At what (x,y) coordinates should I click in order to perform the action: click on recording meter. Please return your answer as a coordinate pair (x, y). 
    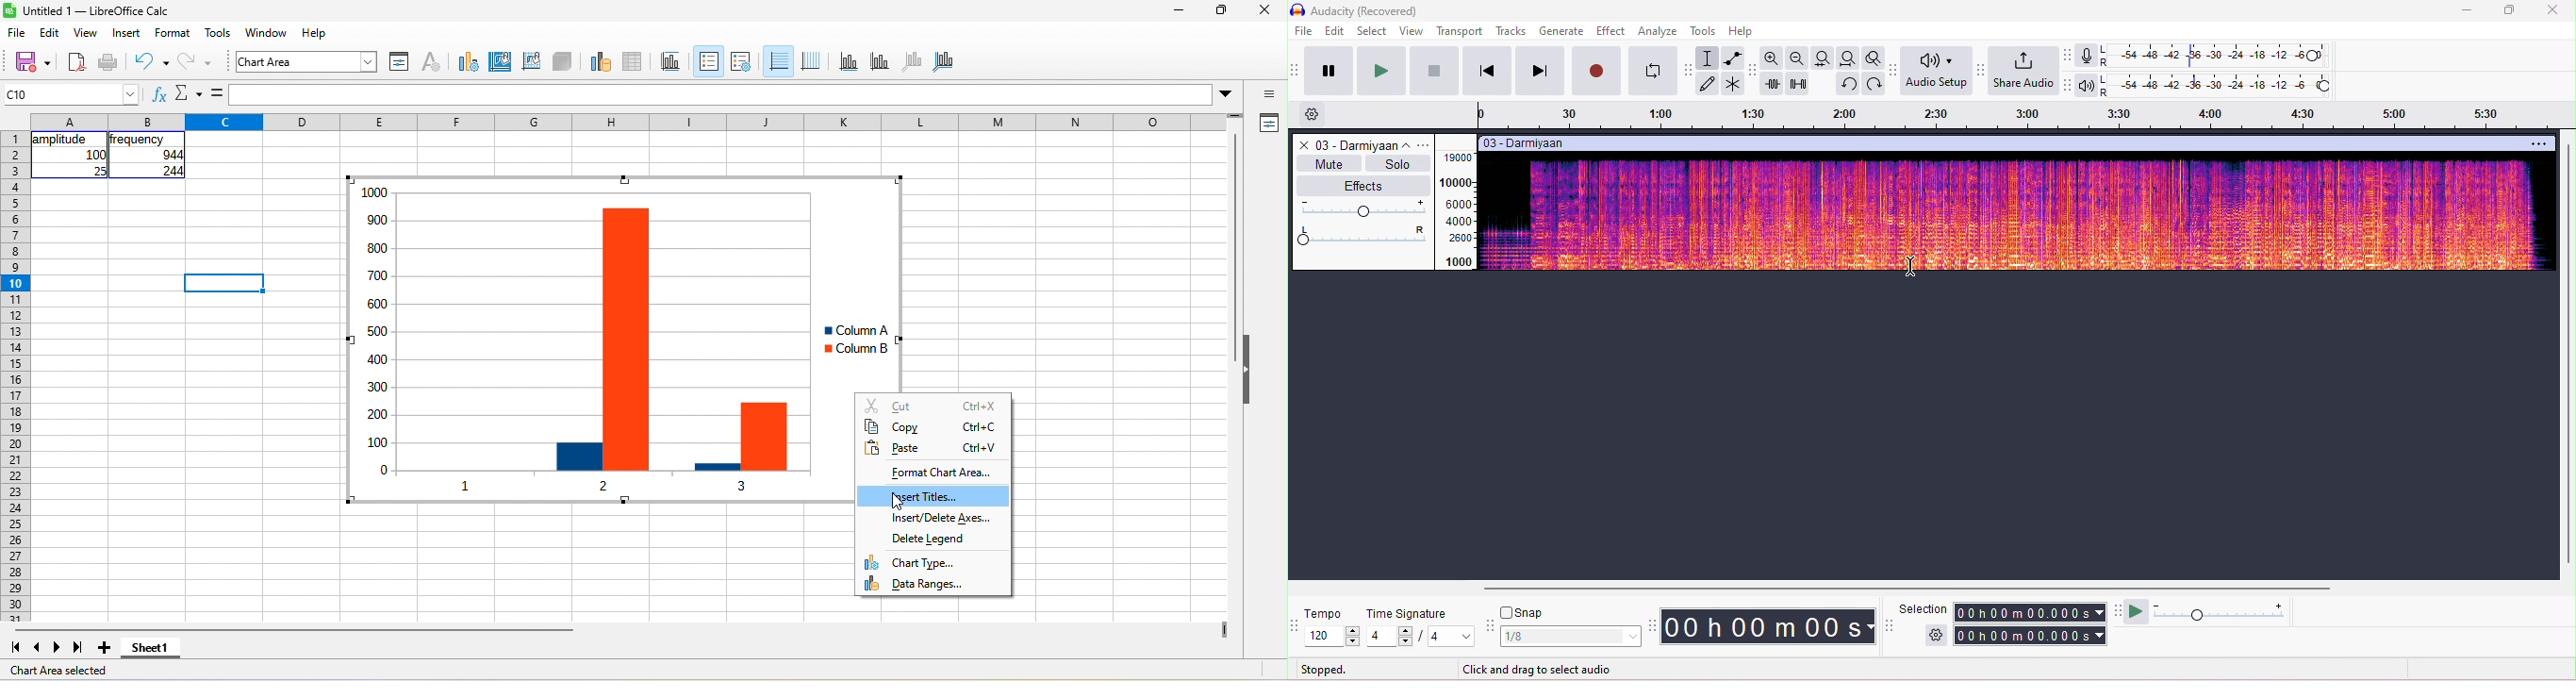
    Looking at the image, I should click on (2088, 56).